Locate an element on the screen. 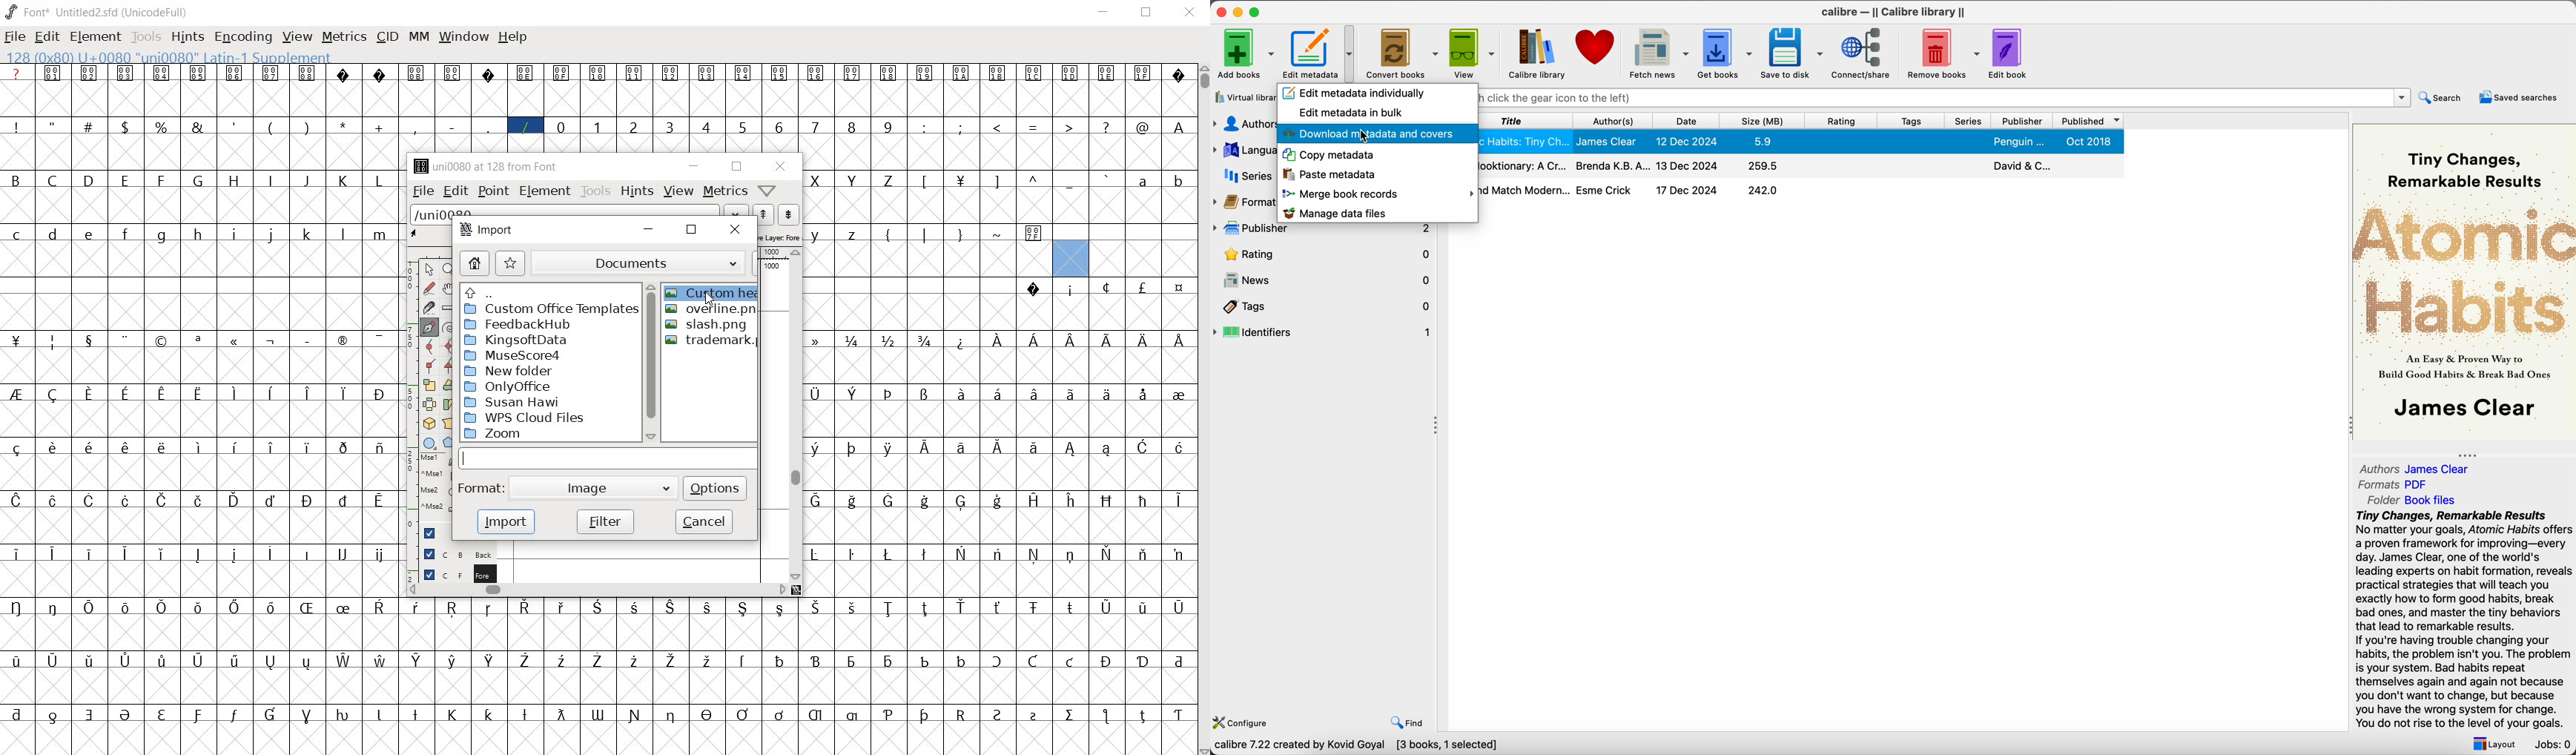  scrollbar is located at coordinates (796, 415).